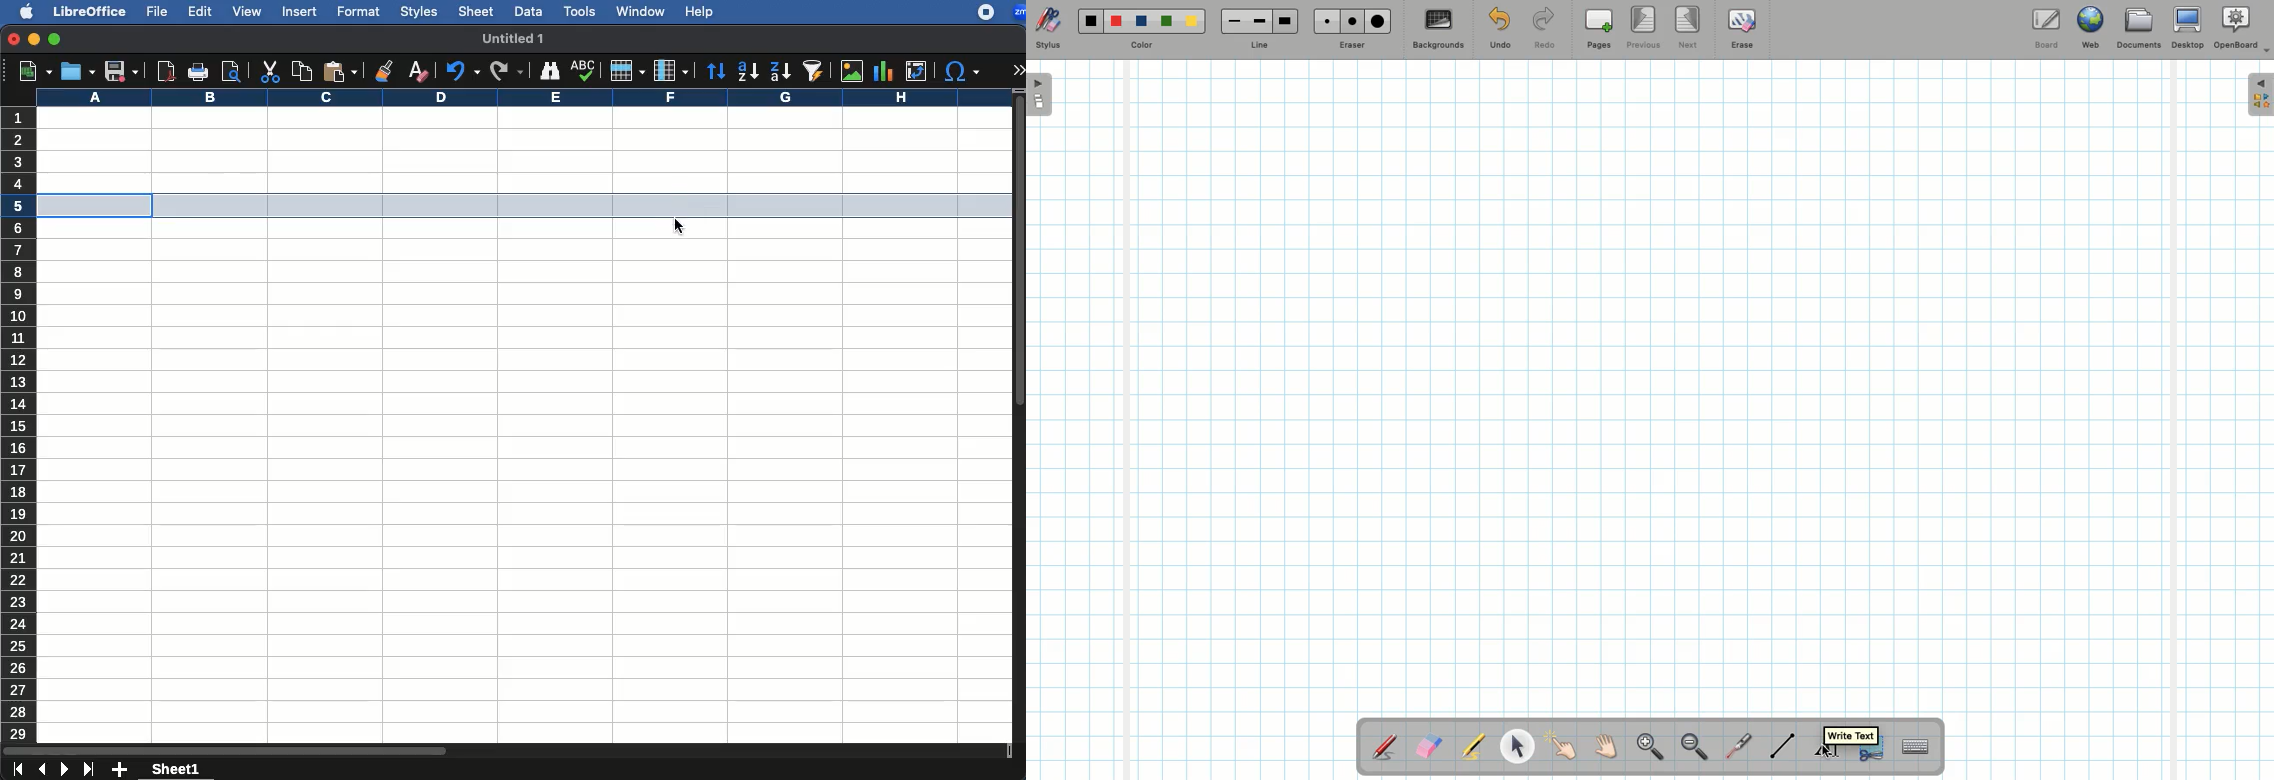  What do you see at coordinates (459, 71) in the screenshot?
I see `redo` at bounding box center [459, 71].